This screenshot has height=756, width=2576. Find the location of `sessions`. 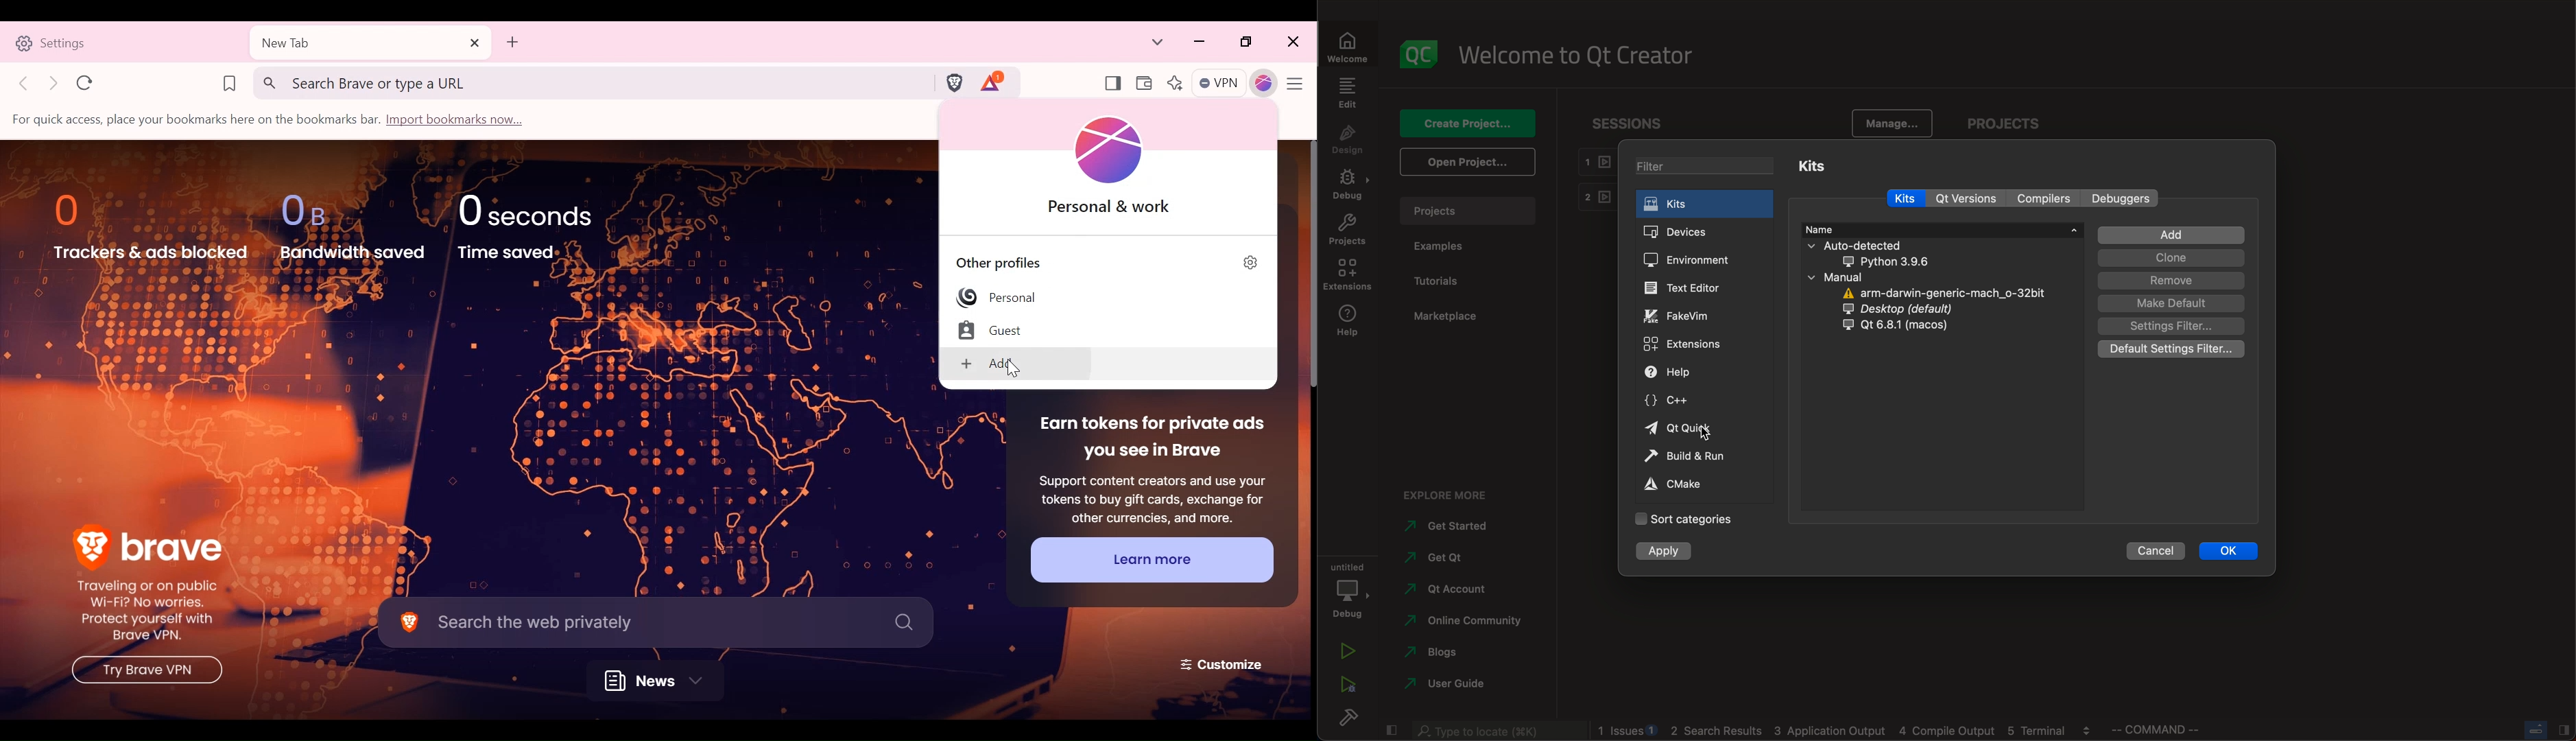

sessions is located at coordinates (1632, 123).